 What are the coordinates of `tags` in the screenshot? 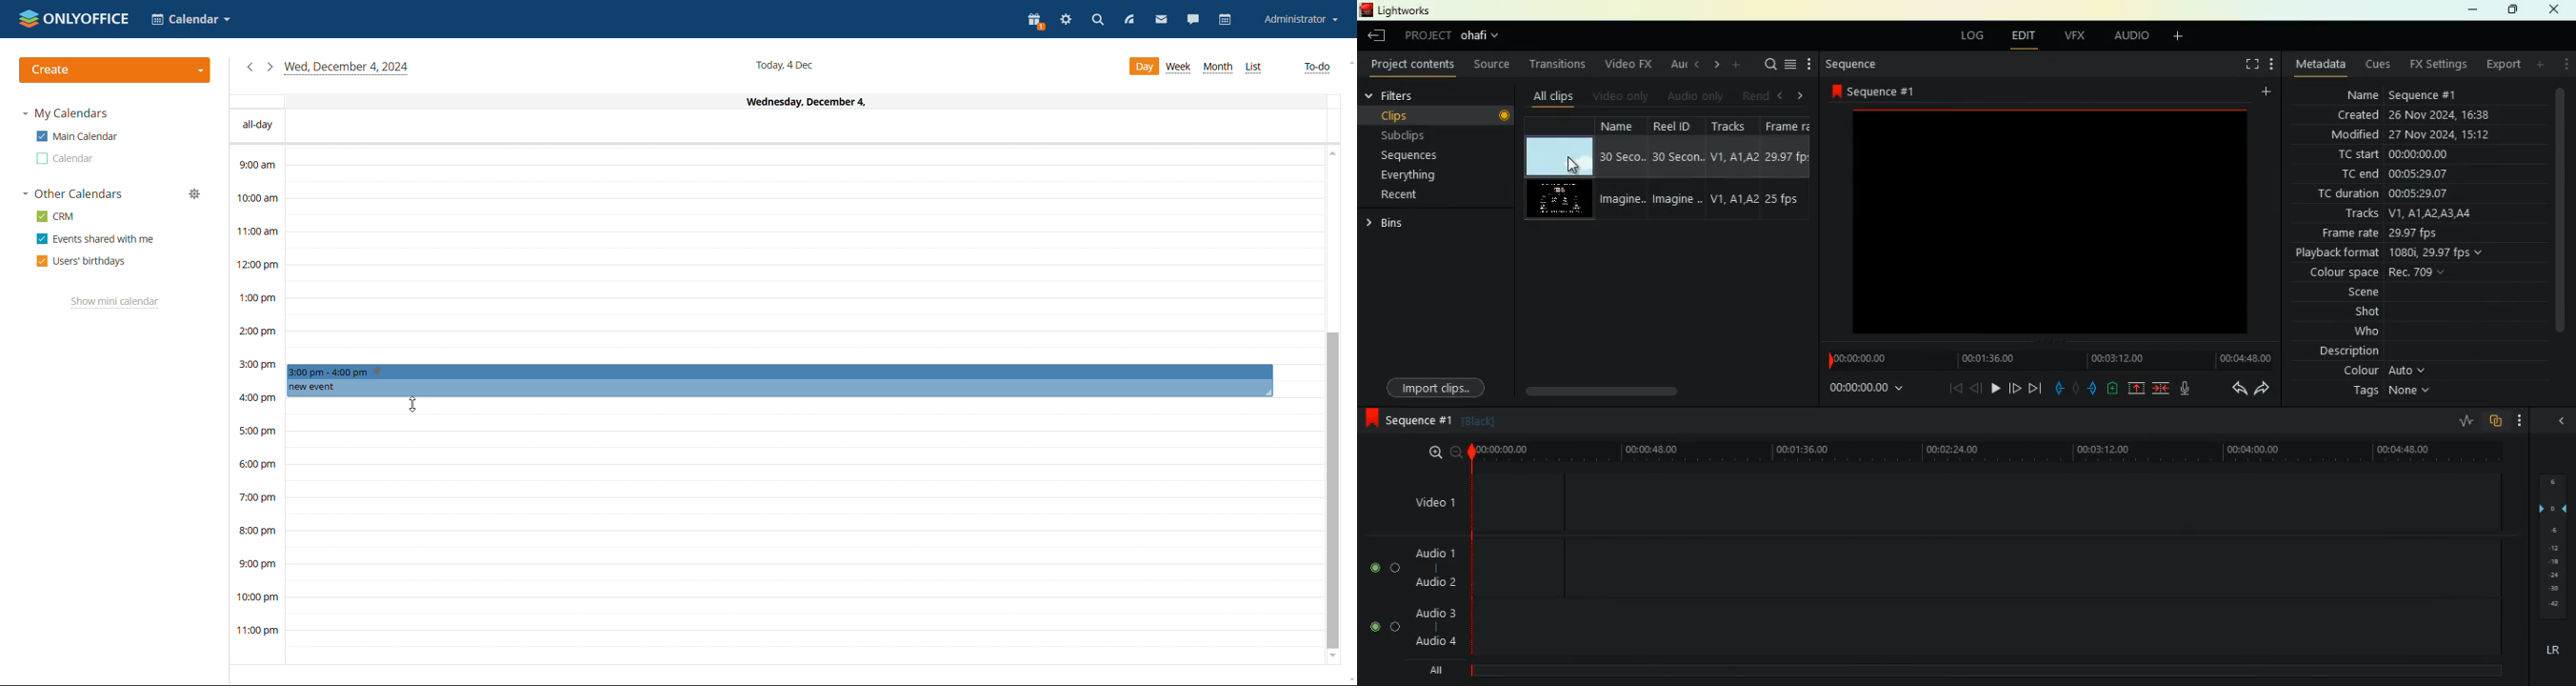 It's located at (2386, 393).